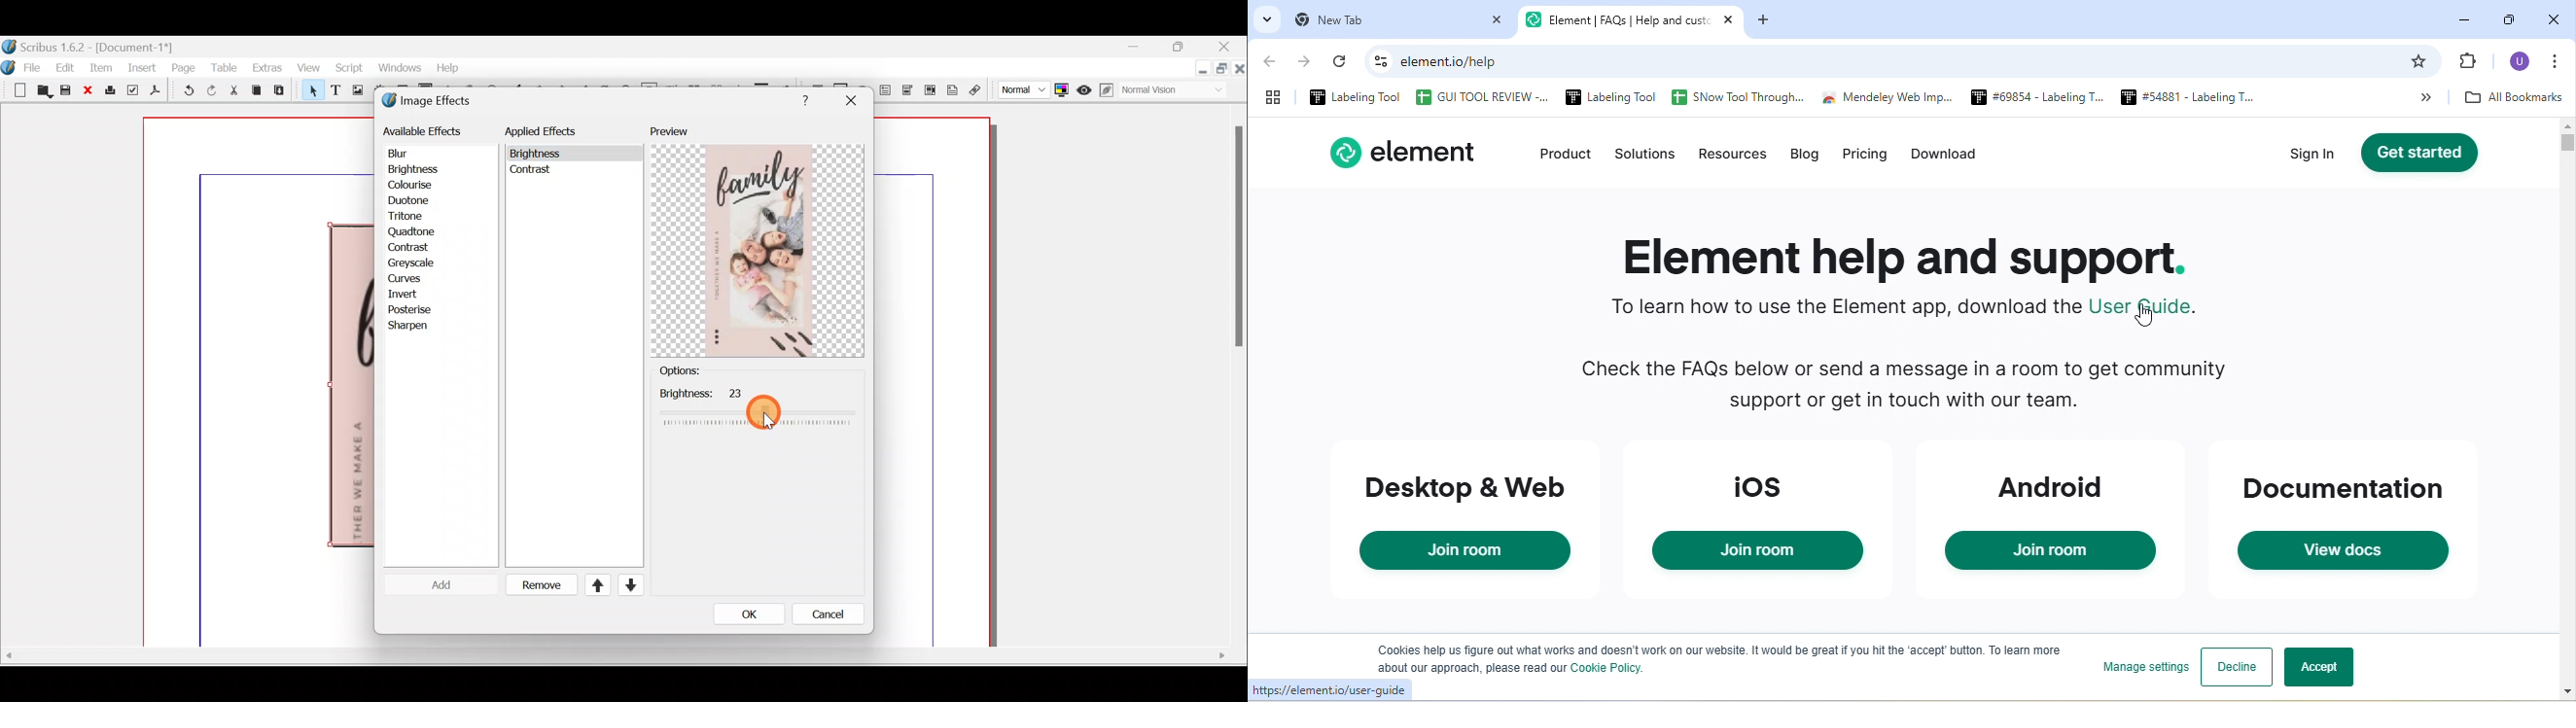 Image resolution: width=2576 pixels, height=728 pixels. Describe the element at coordinates (109, 91) in the screenshot. I see `Print` at that location.